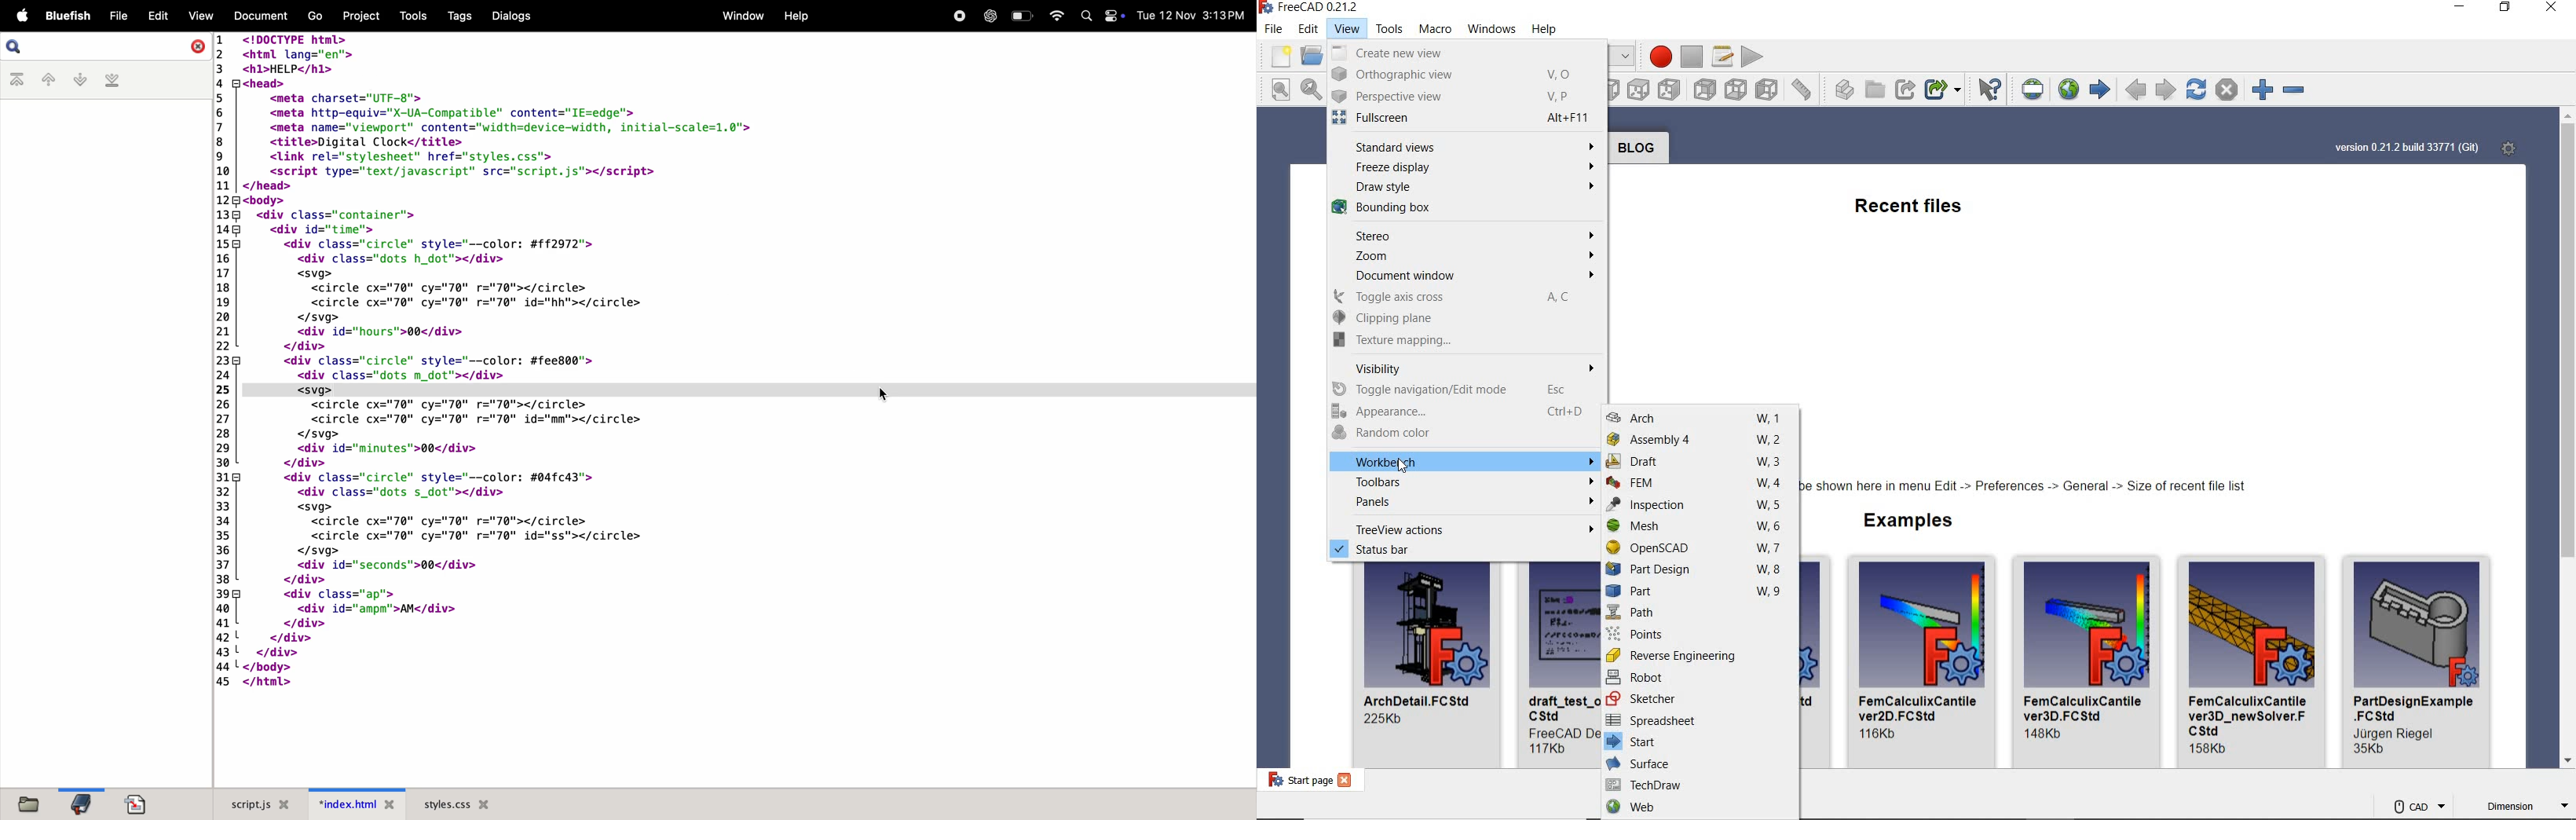 The height and width of the screenshot is (840, 2576). What do you see at coordinates (740, 16) in the screenshot?
I see `window` at bounding box center [740, 16].